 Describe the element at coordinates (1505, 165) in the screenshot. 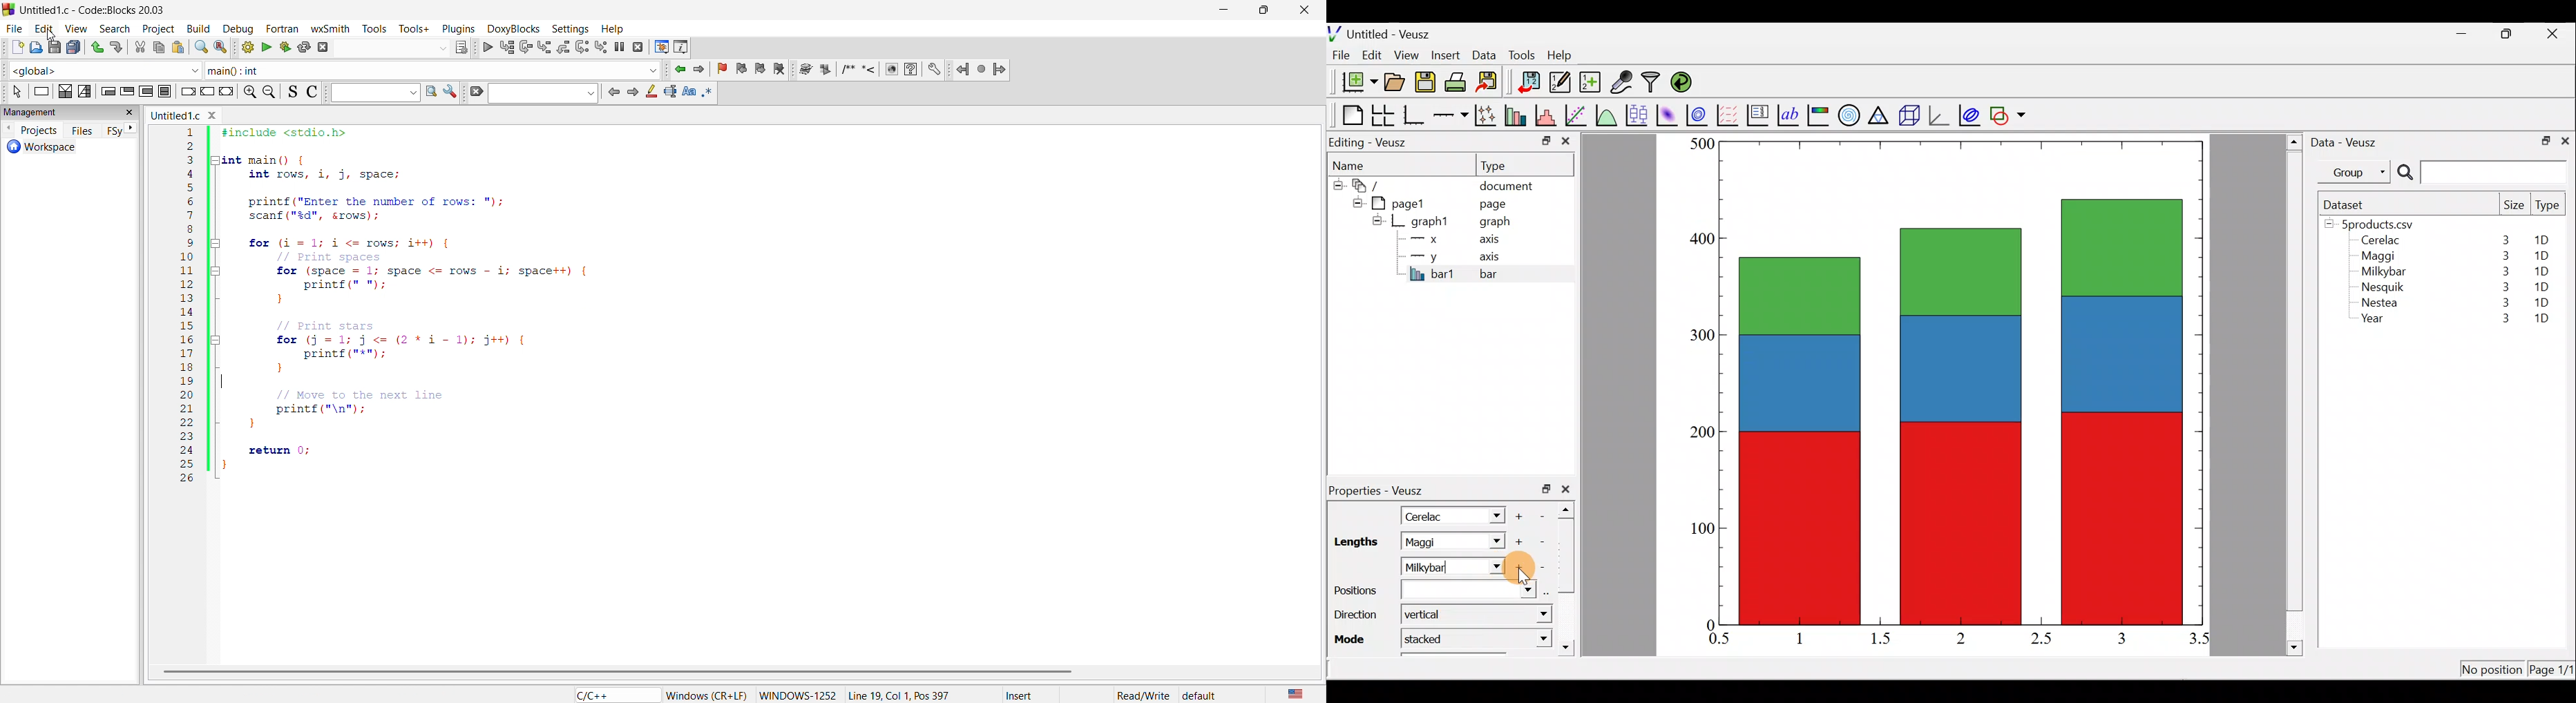

I see `Type` at that location.